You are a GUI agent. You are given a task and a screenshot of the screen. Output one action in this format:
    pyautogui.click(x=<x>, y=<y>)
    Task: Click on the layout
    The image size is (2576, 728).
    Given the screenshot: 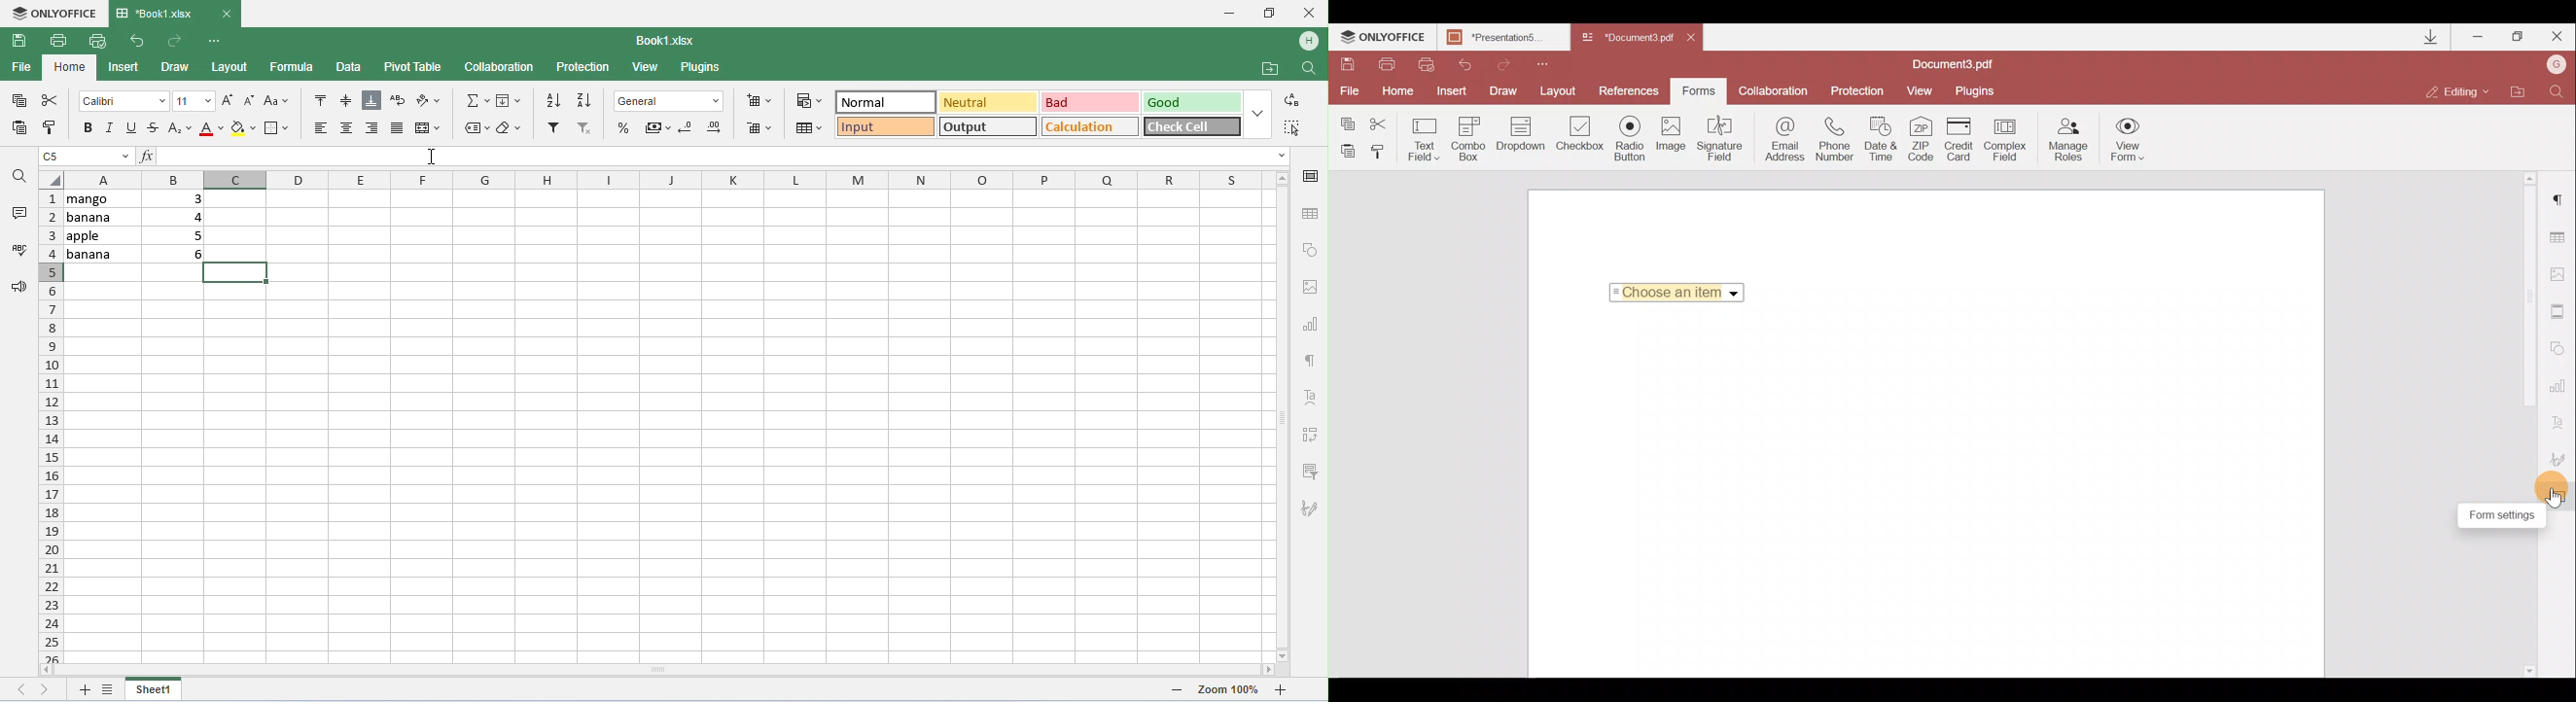 What is the action you would take?
    pyautogui.click(x=229, y=67)
    